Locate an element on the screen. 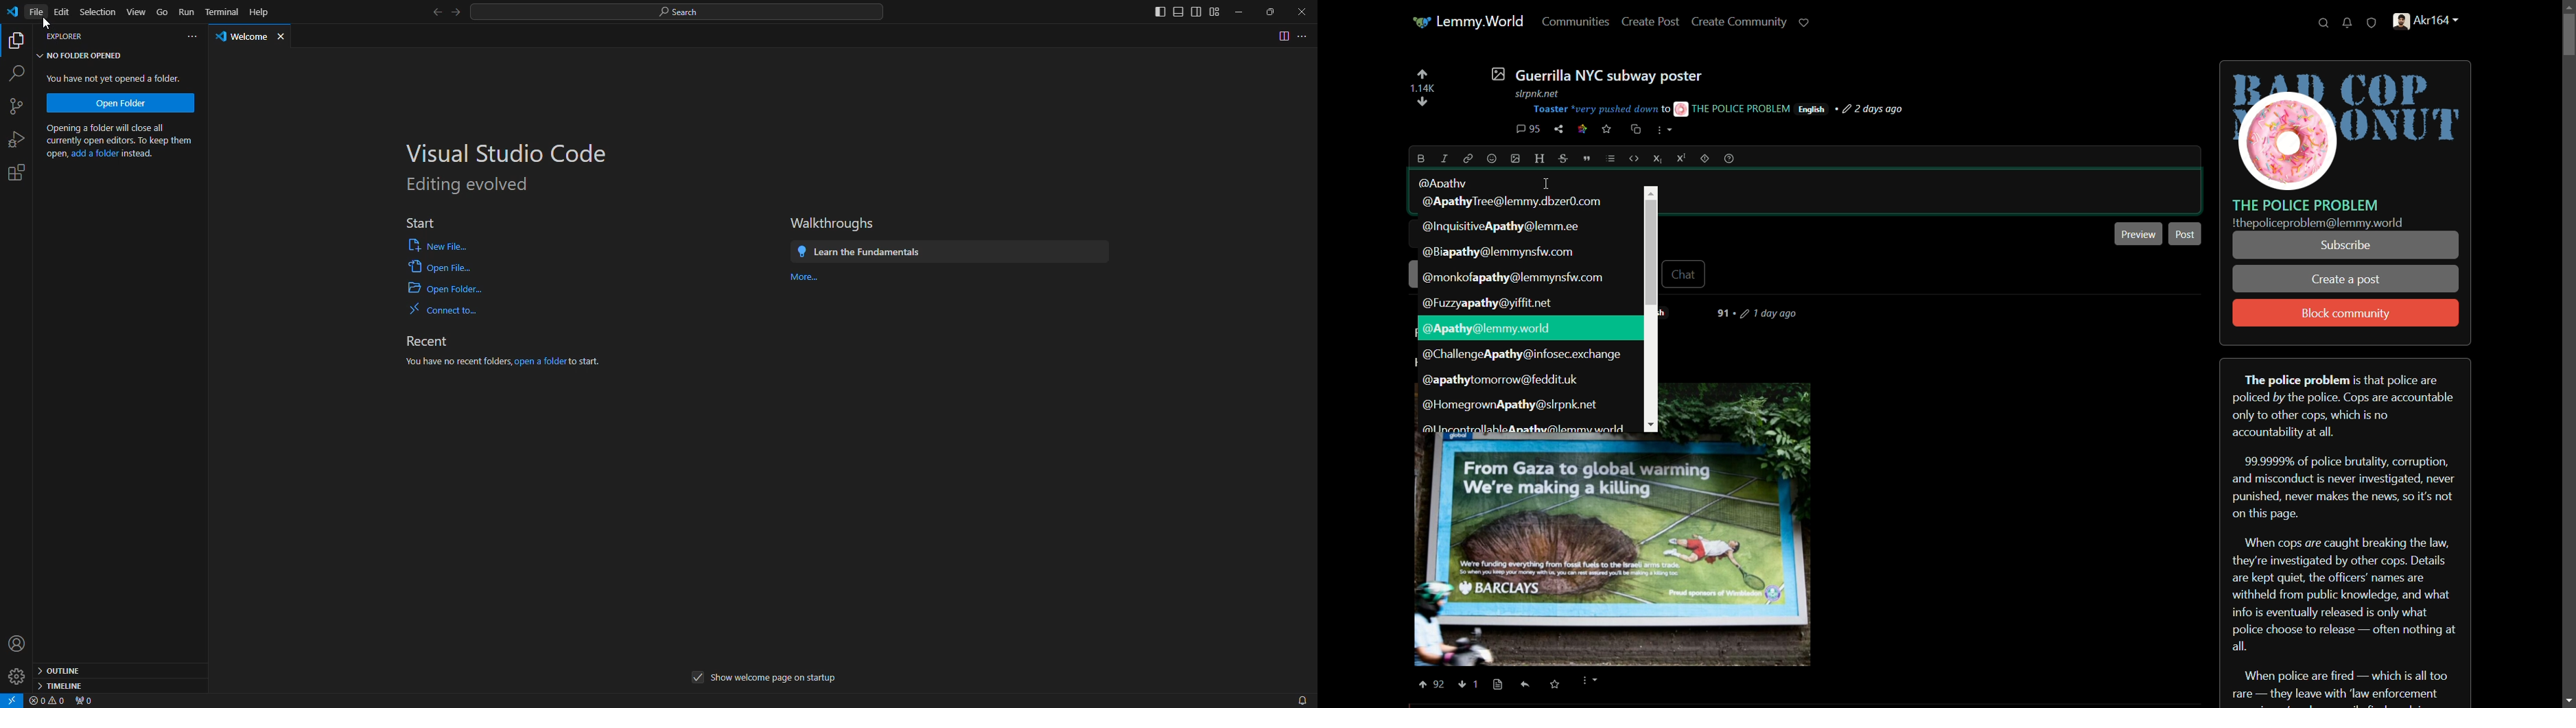 The width and height of the screenshot is (2576, 728). list is located at coordinates (1611, 159).